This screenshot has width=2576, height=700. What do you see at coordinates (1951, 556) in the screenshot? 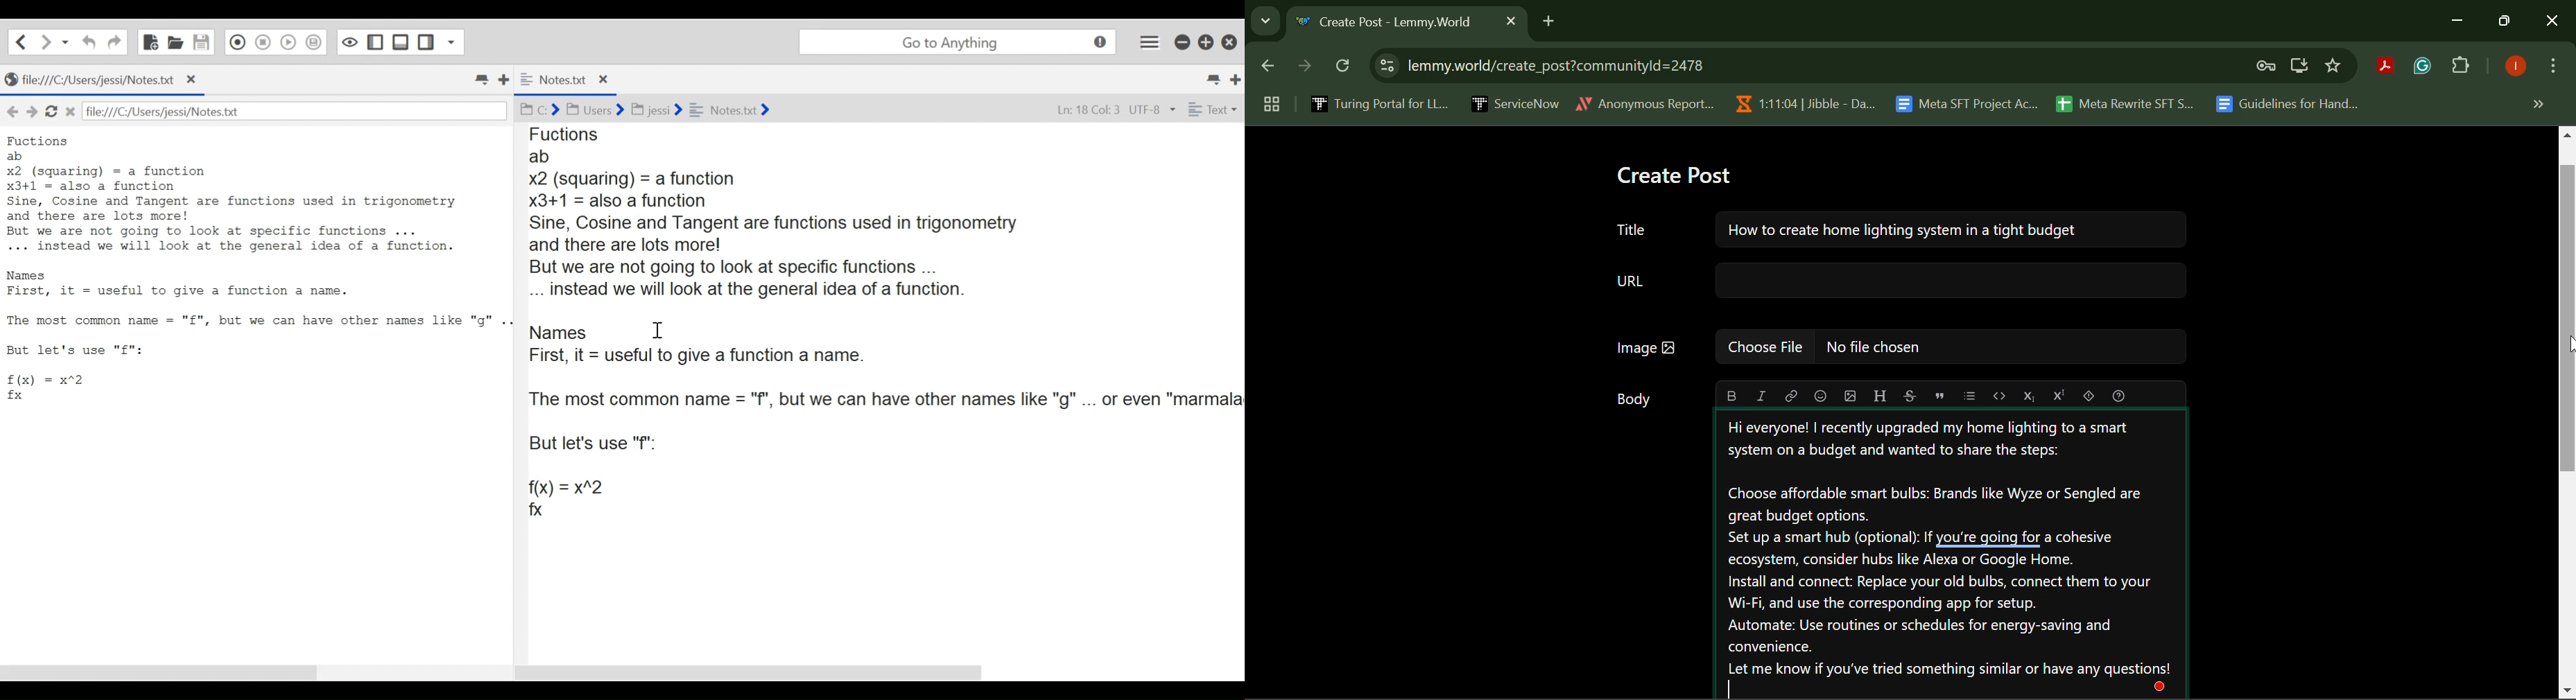
I see `Post Body Paragraph` at bounding box center [1951, 556].